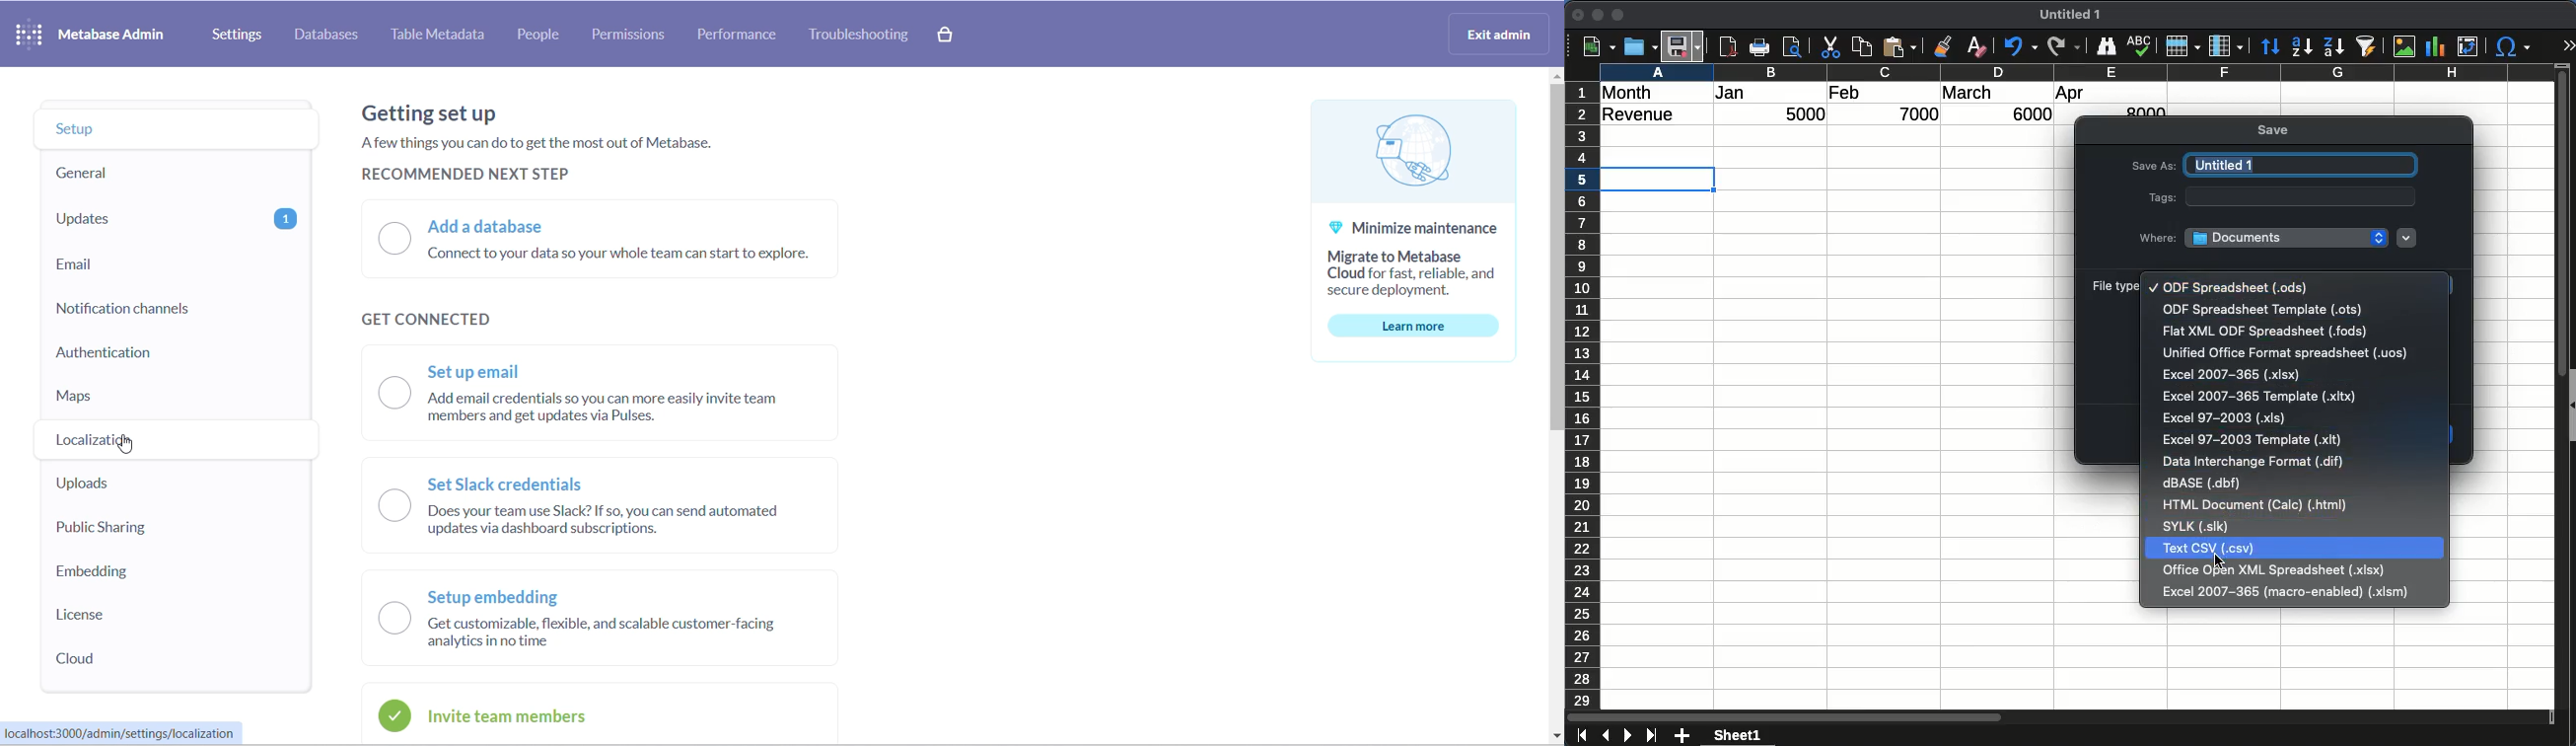 This screenshot has width=2576, height=756. Describe the element at coordinates (1844, 92) in the screenshot. I see `feb` at that location.